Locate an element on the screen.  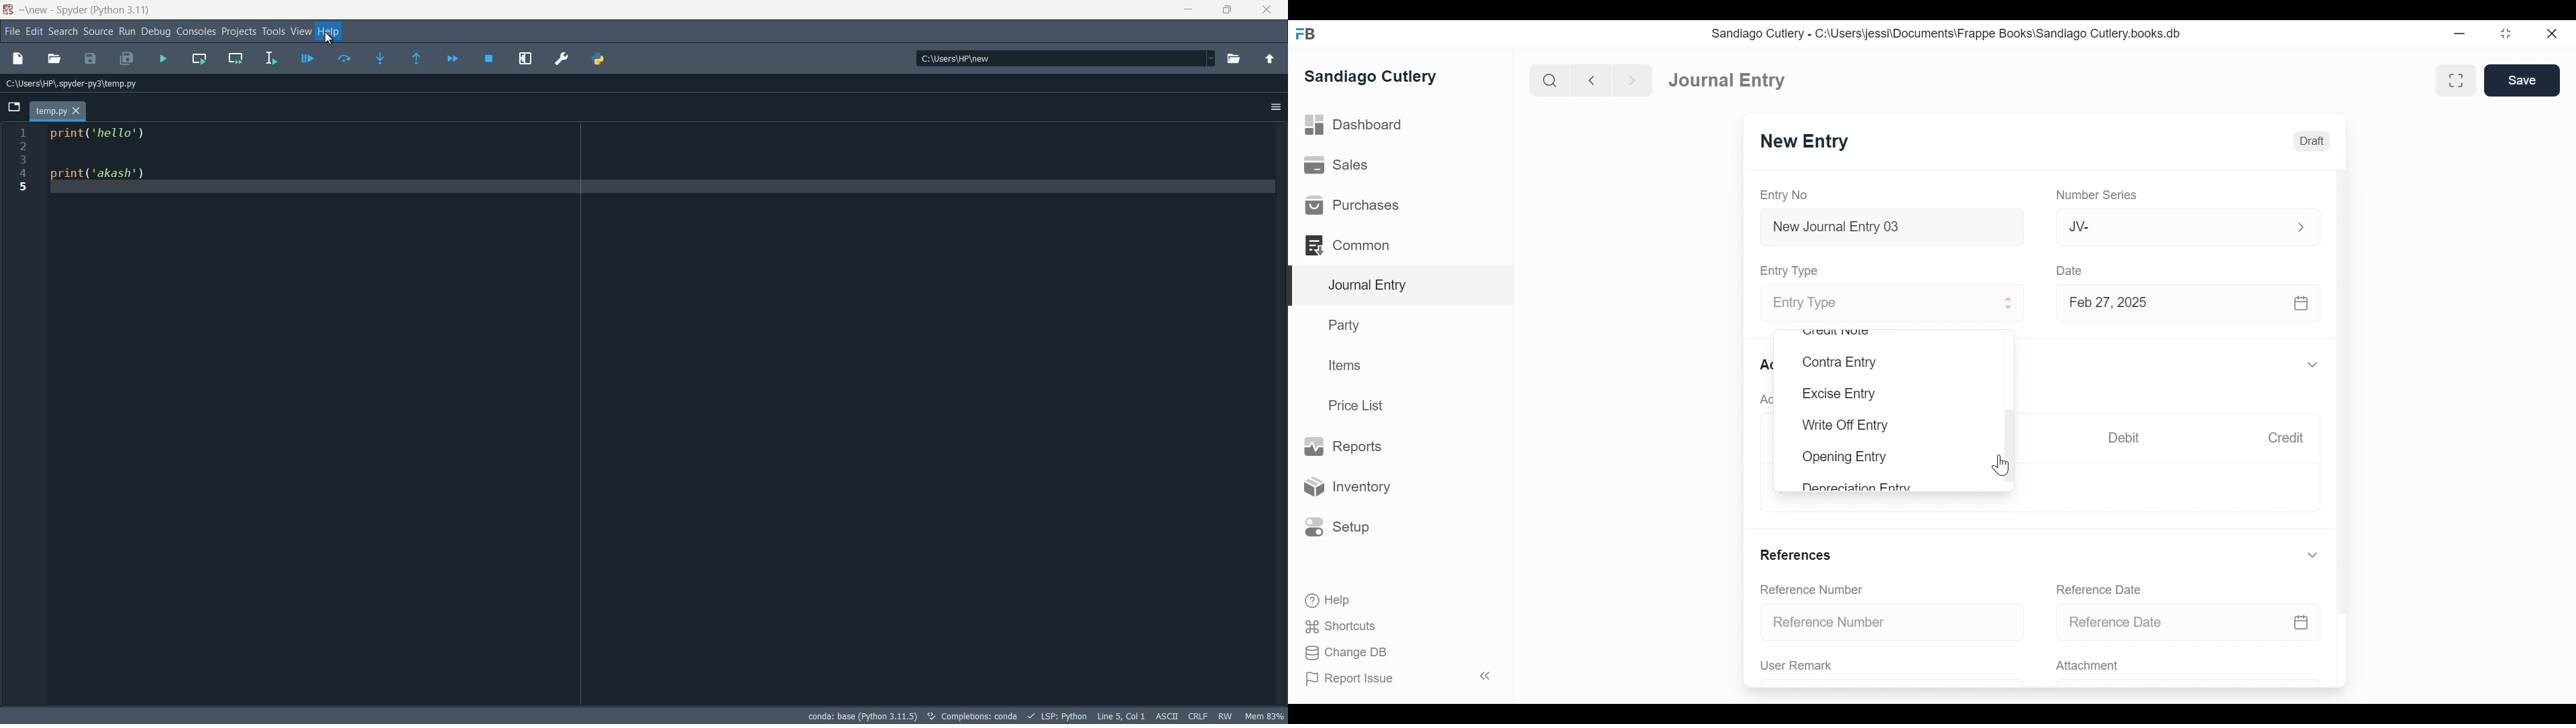
Cursor is located at coordinates (2001, 465).